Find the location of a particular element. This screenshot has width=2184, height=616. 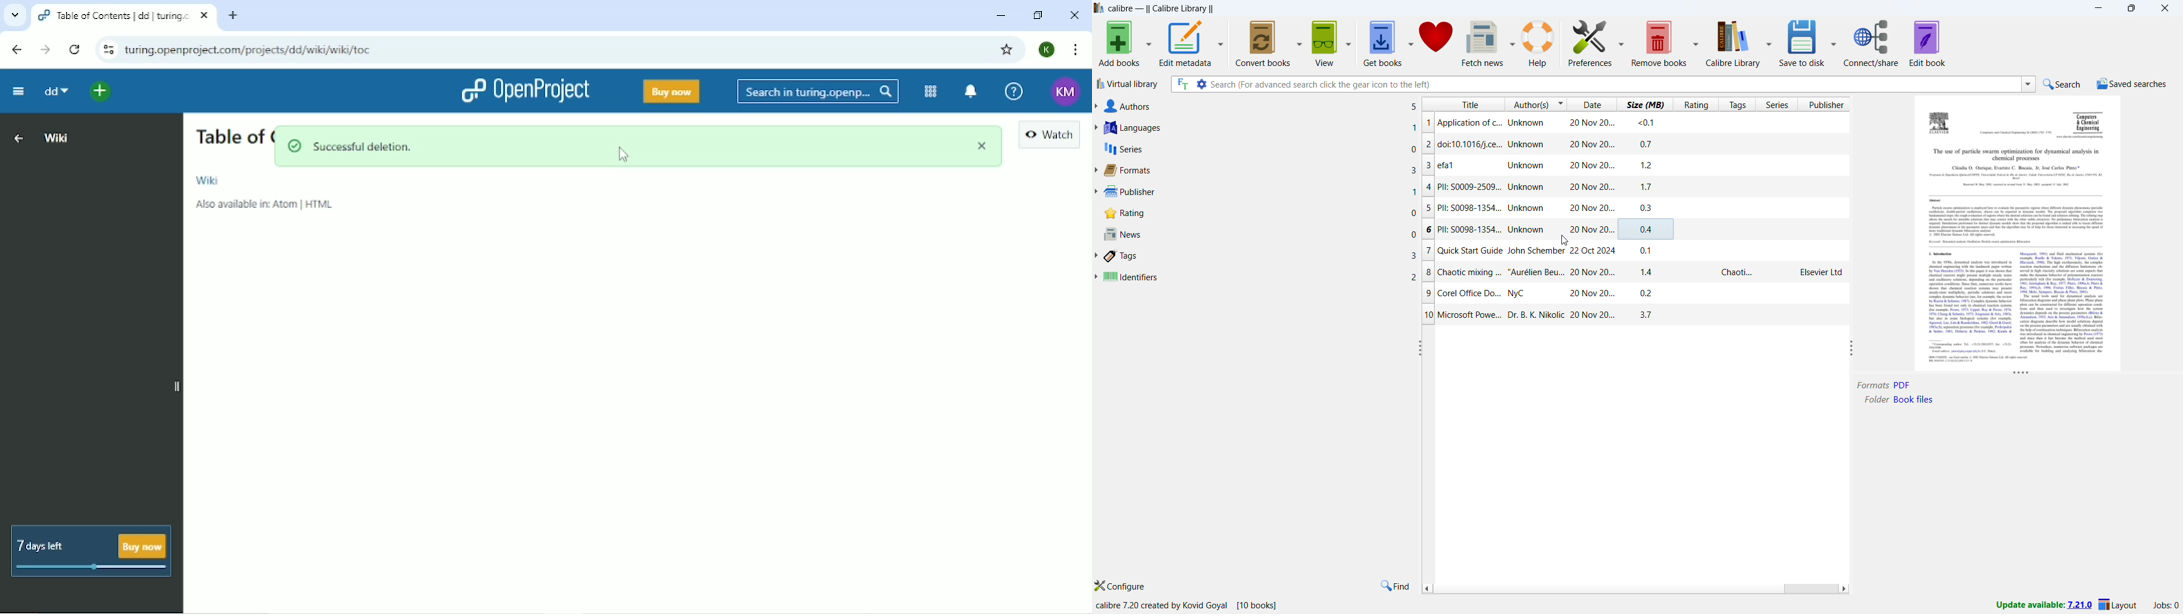

remove books is located at coordinates (1659, 42).